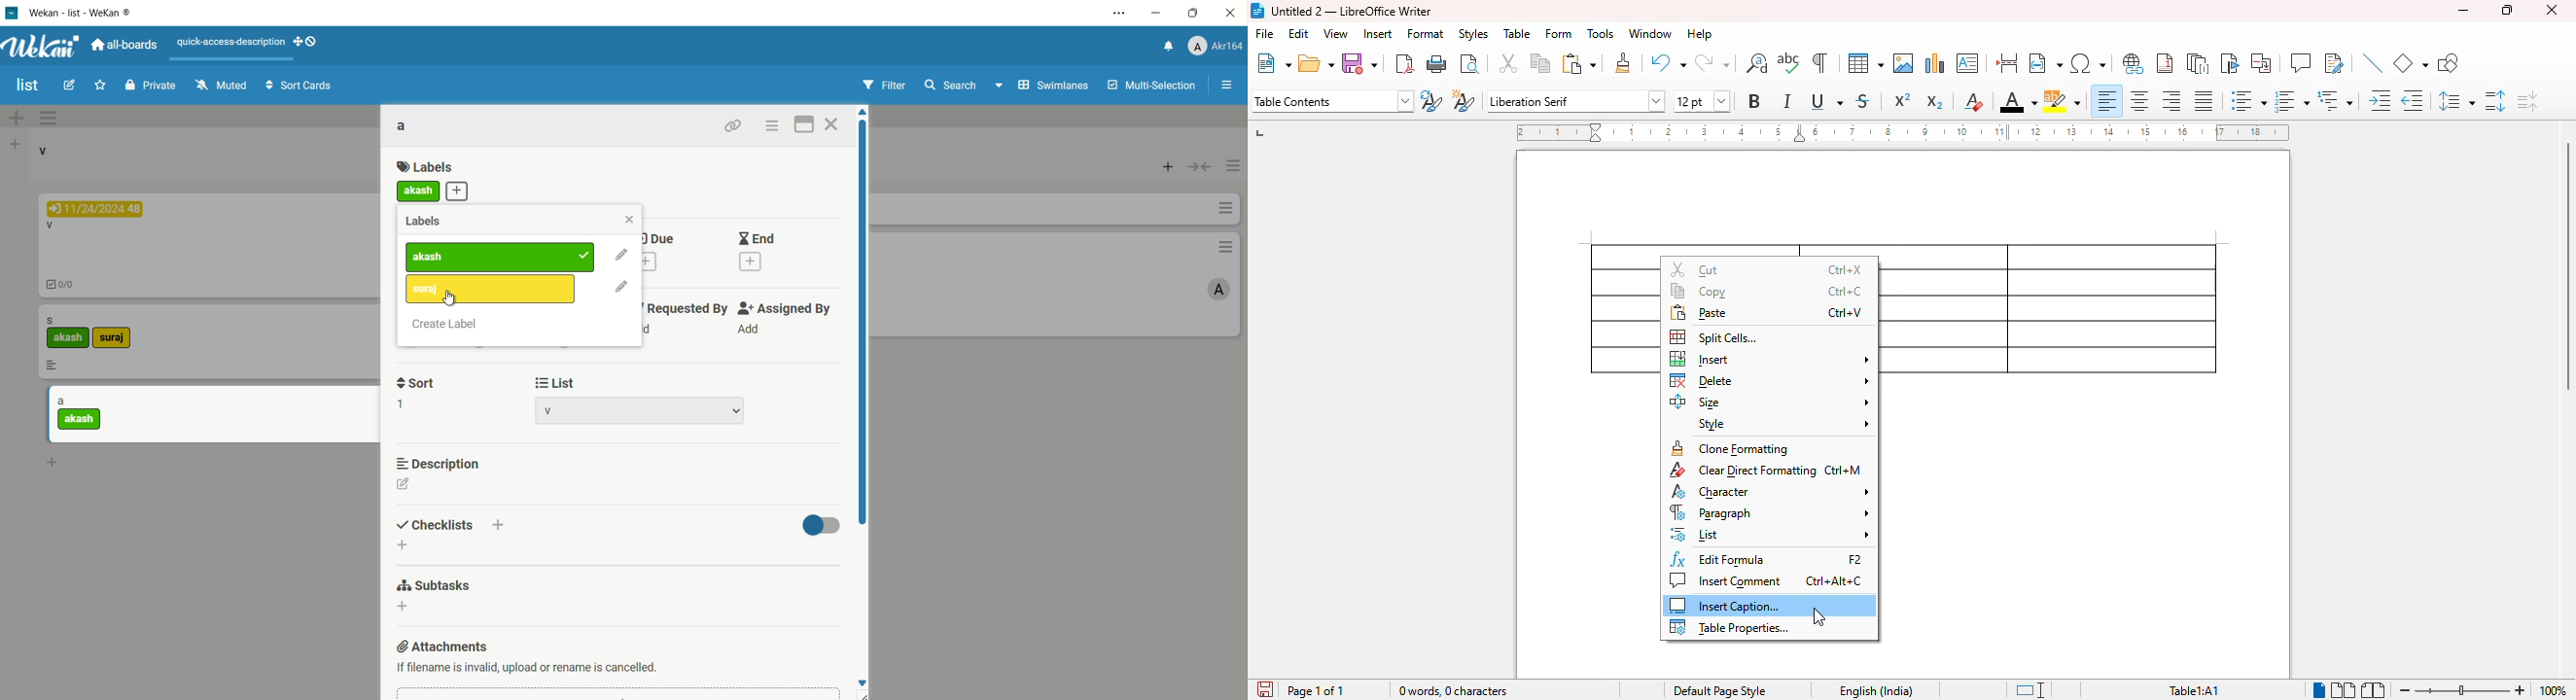 The image size is (2576, 700). Describe the element at coordinates (2463, 10) in the screenshot. I see `minimize` at that location.